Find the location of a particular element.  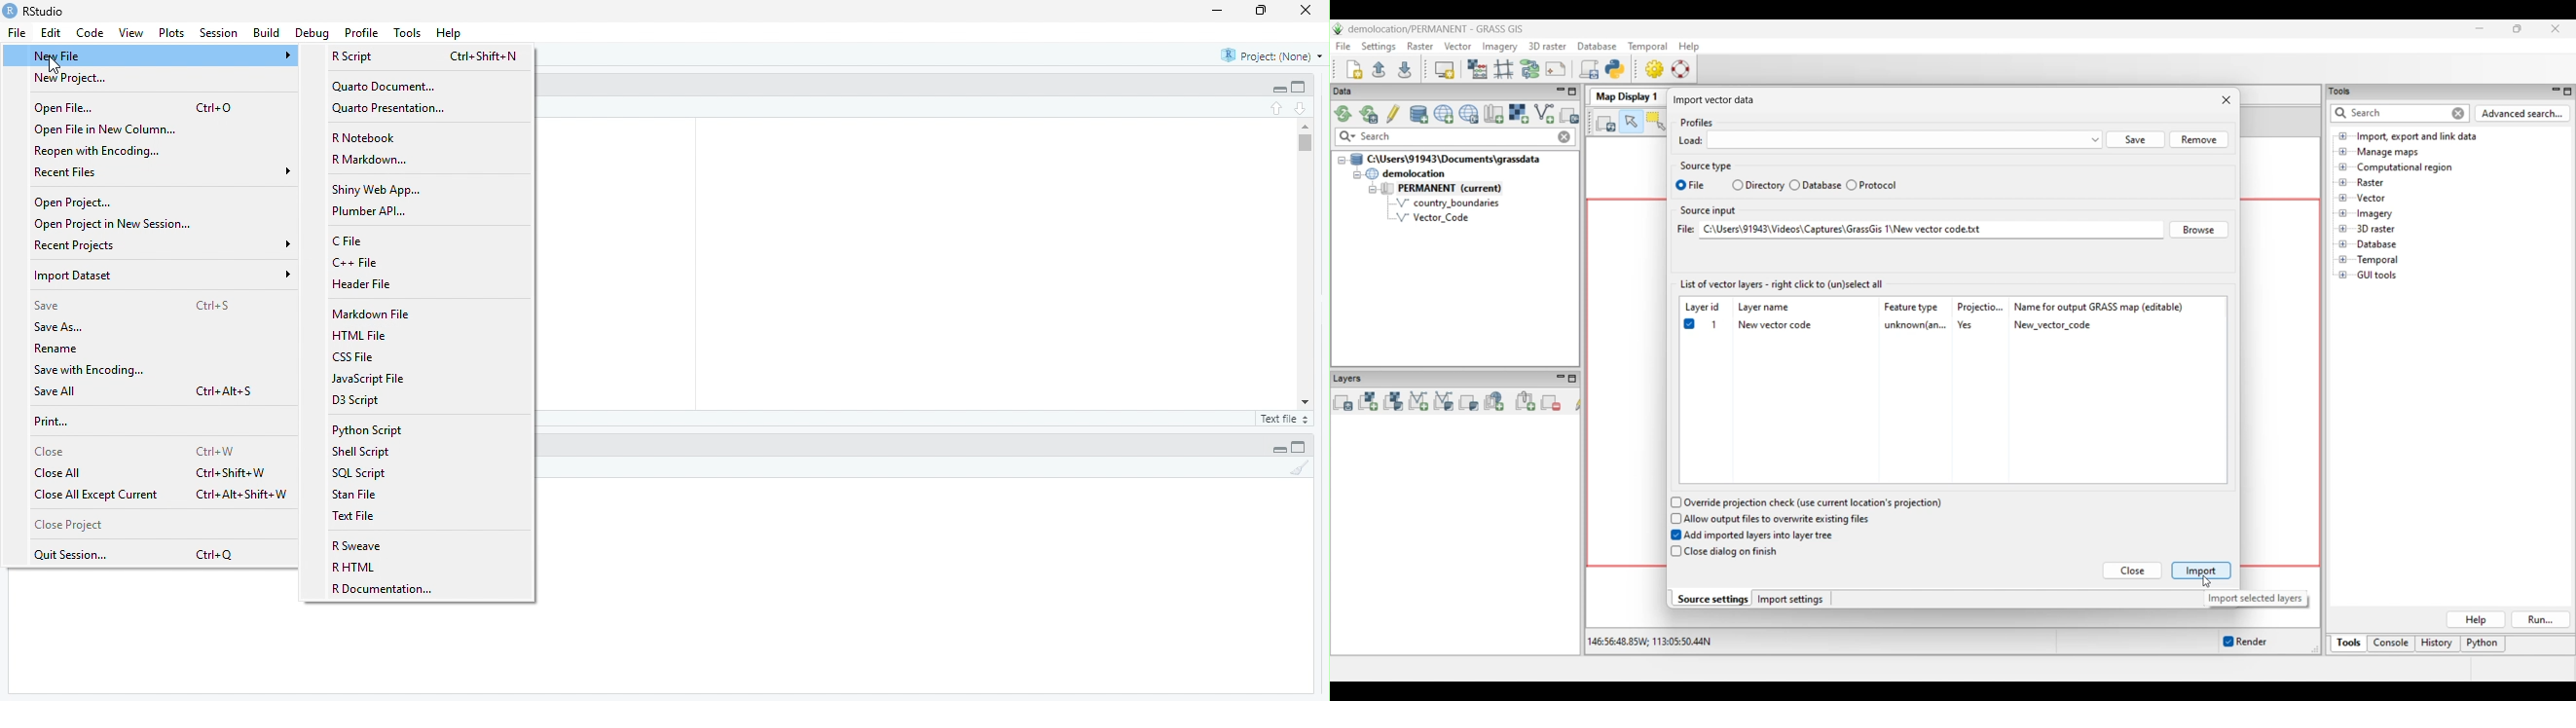

Shell Script is located at coordinates (361, 451).